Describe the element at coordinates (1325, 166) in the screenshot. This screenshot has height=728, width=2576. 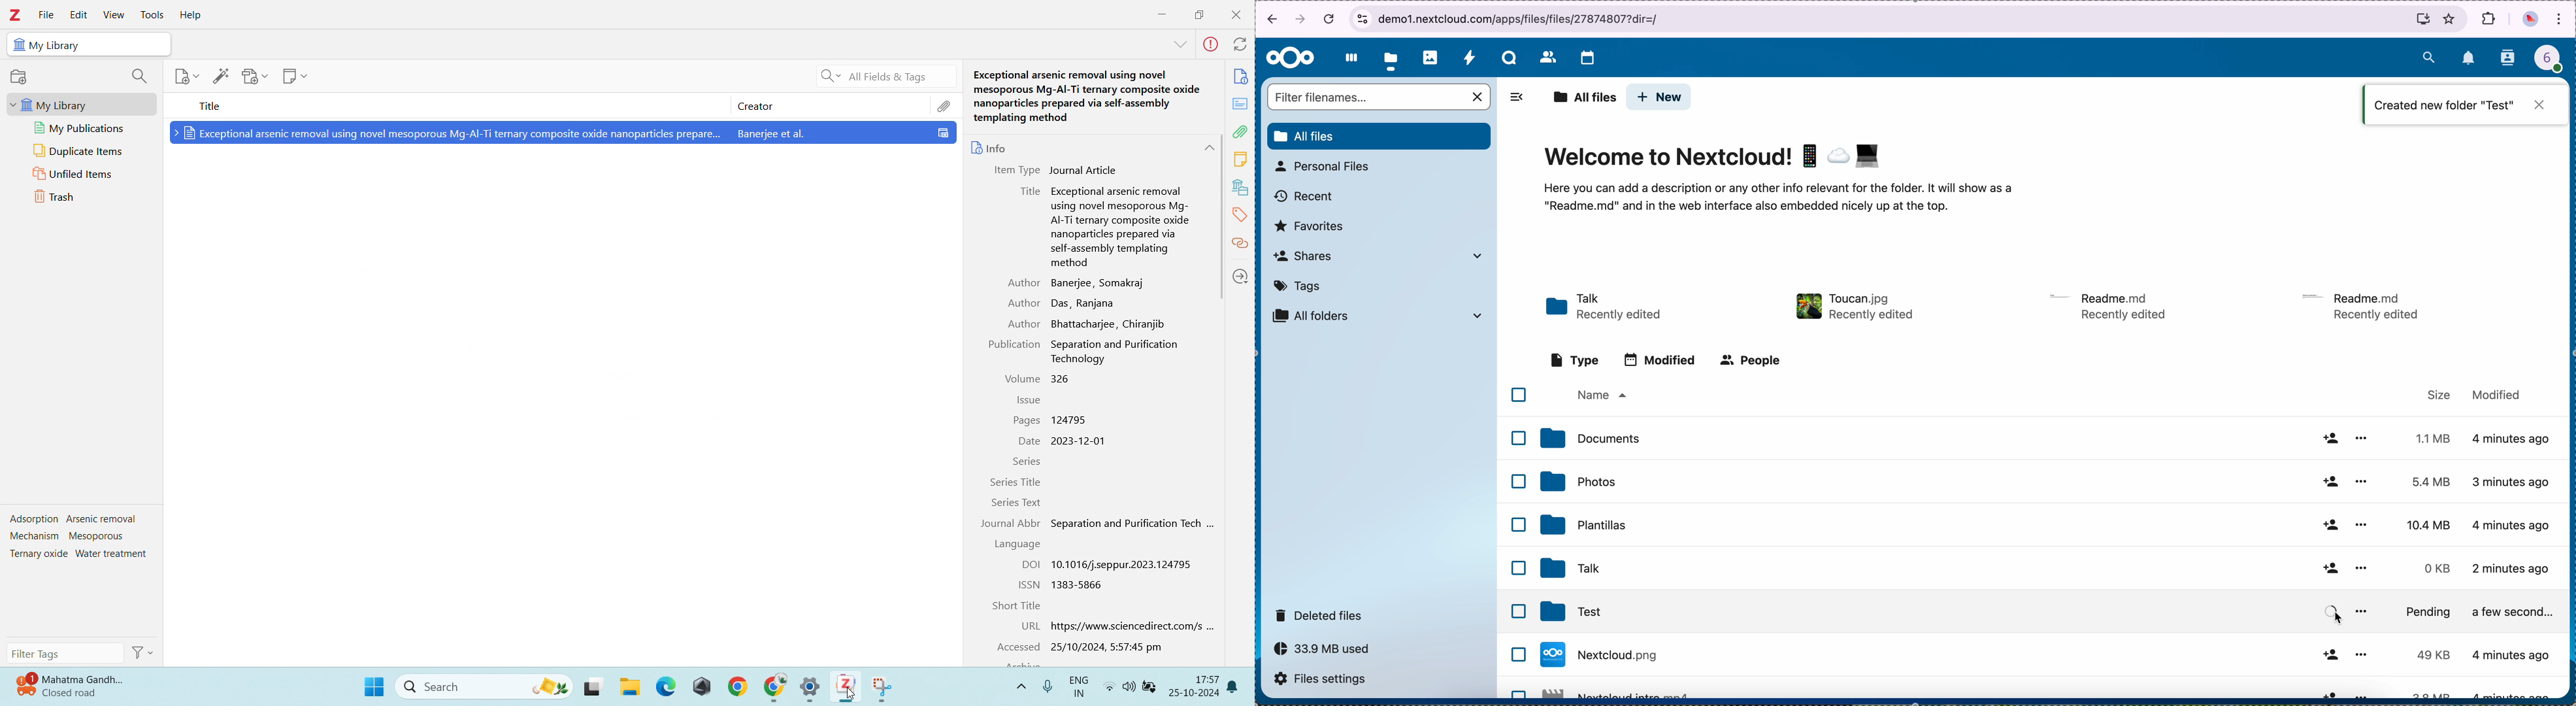
I see `personal files` at that location.